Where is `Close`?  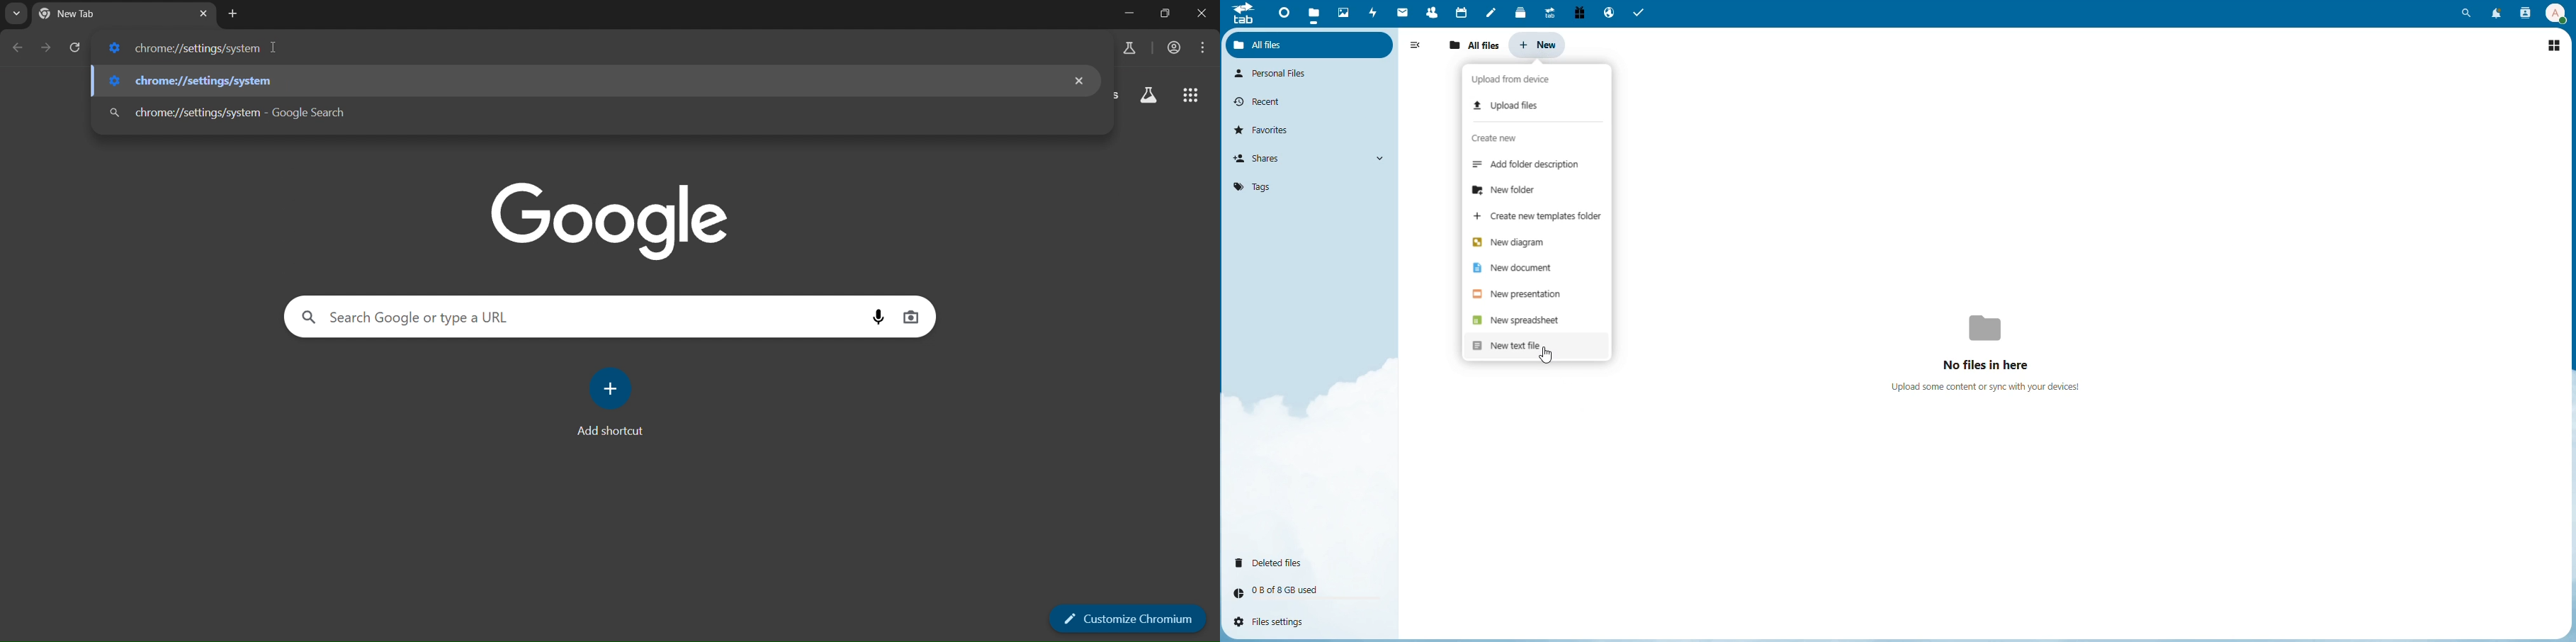
Close is located at coordinates (1204, 14).